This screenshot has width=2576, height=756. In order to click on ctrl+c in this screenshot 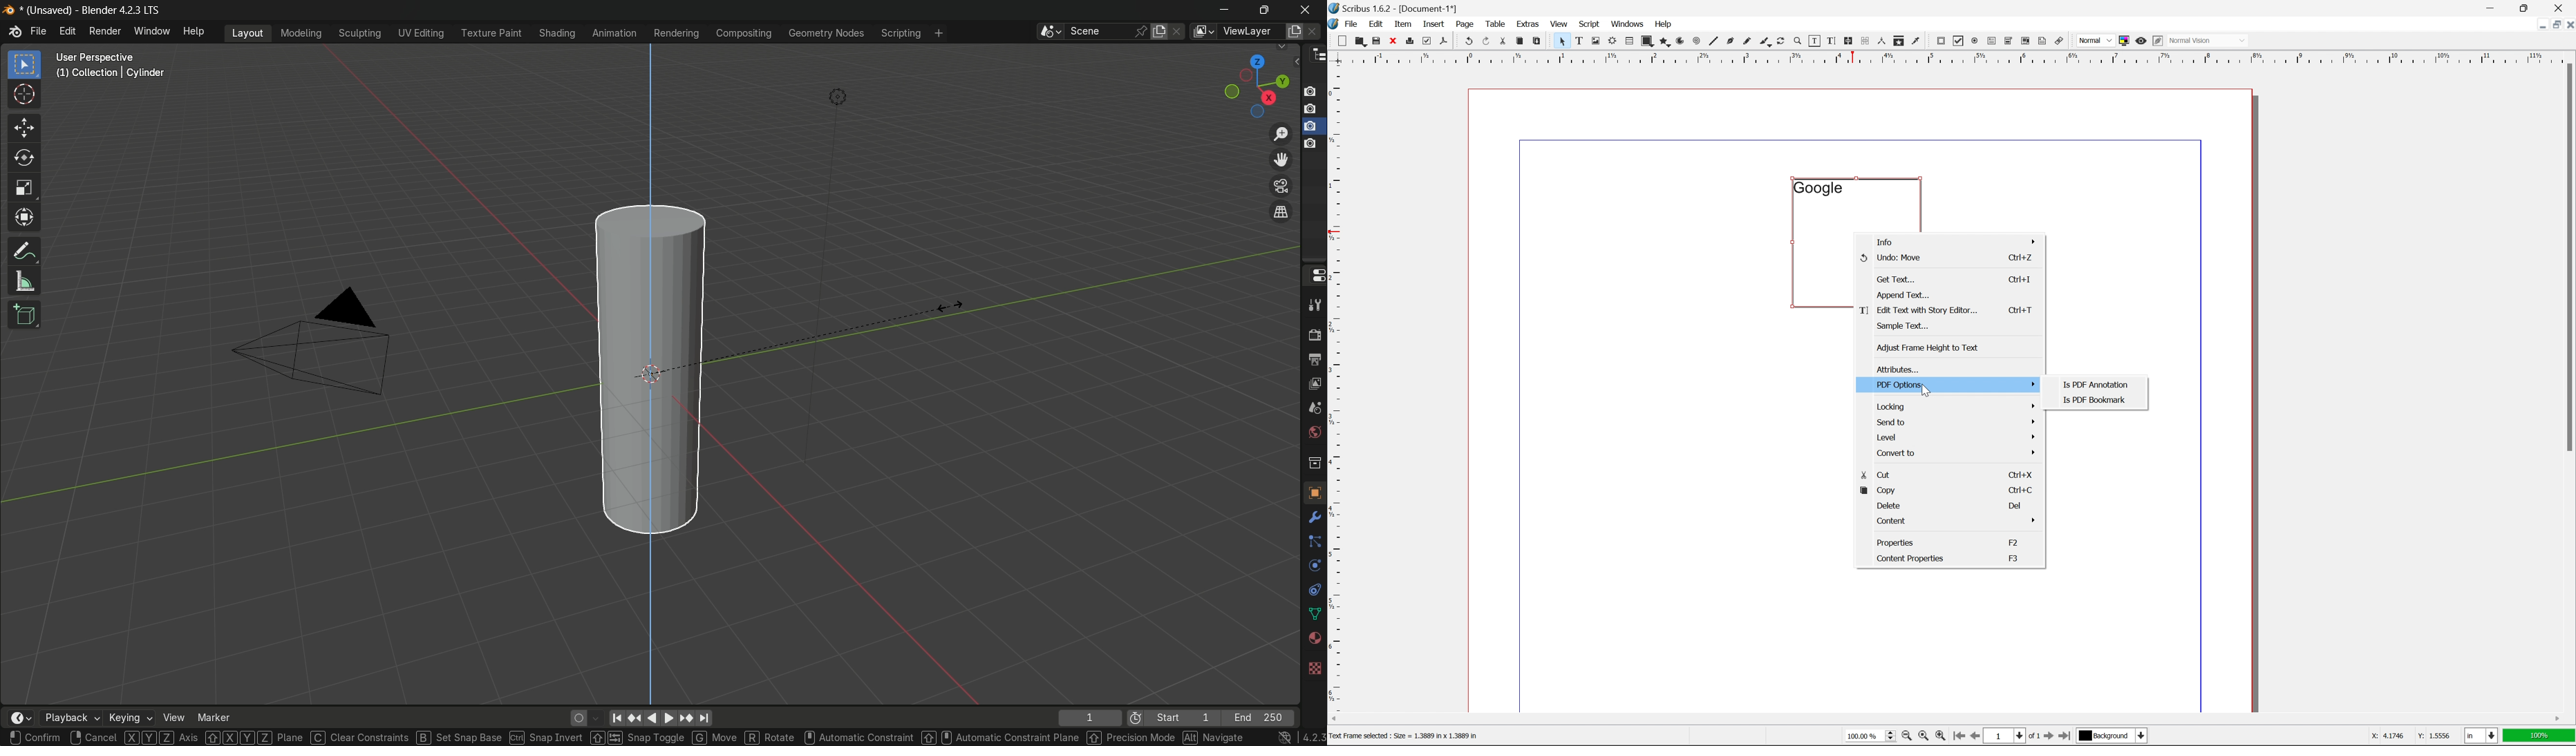, I will do `click(2018, 491)`.